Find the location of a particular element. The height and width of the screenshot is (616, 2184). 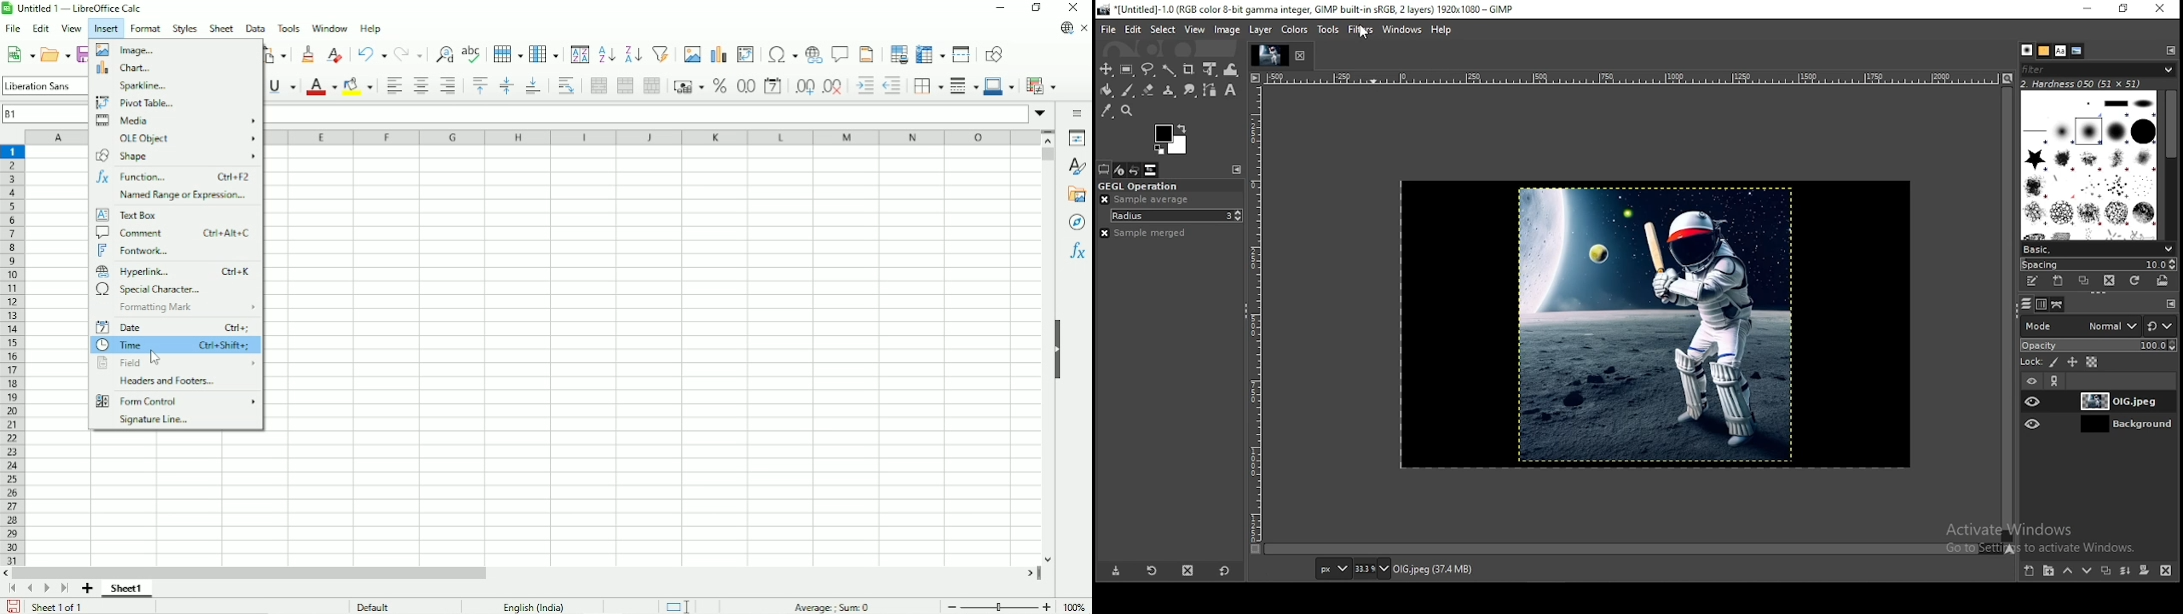

delete tool preset is located at coordinates (1186, 573).